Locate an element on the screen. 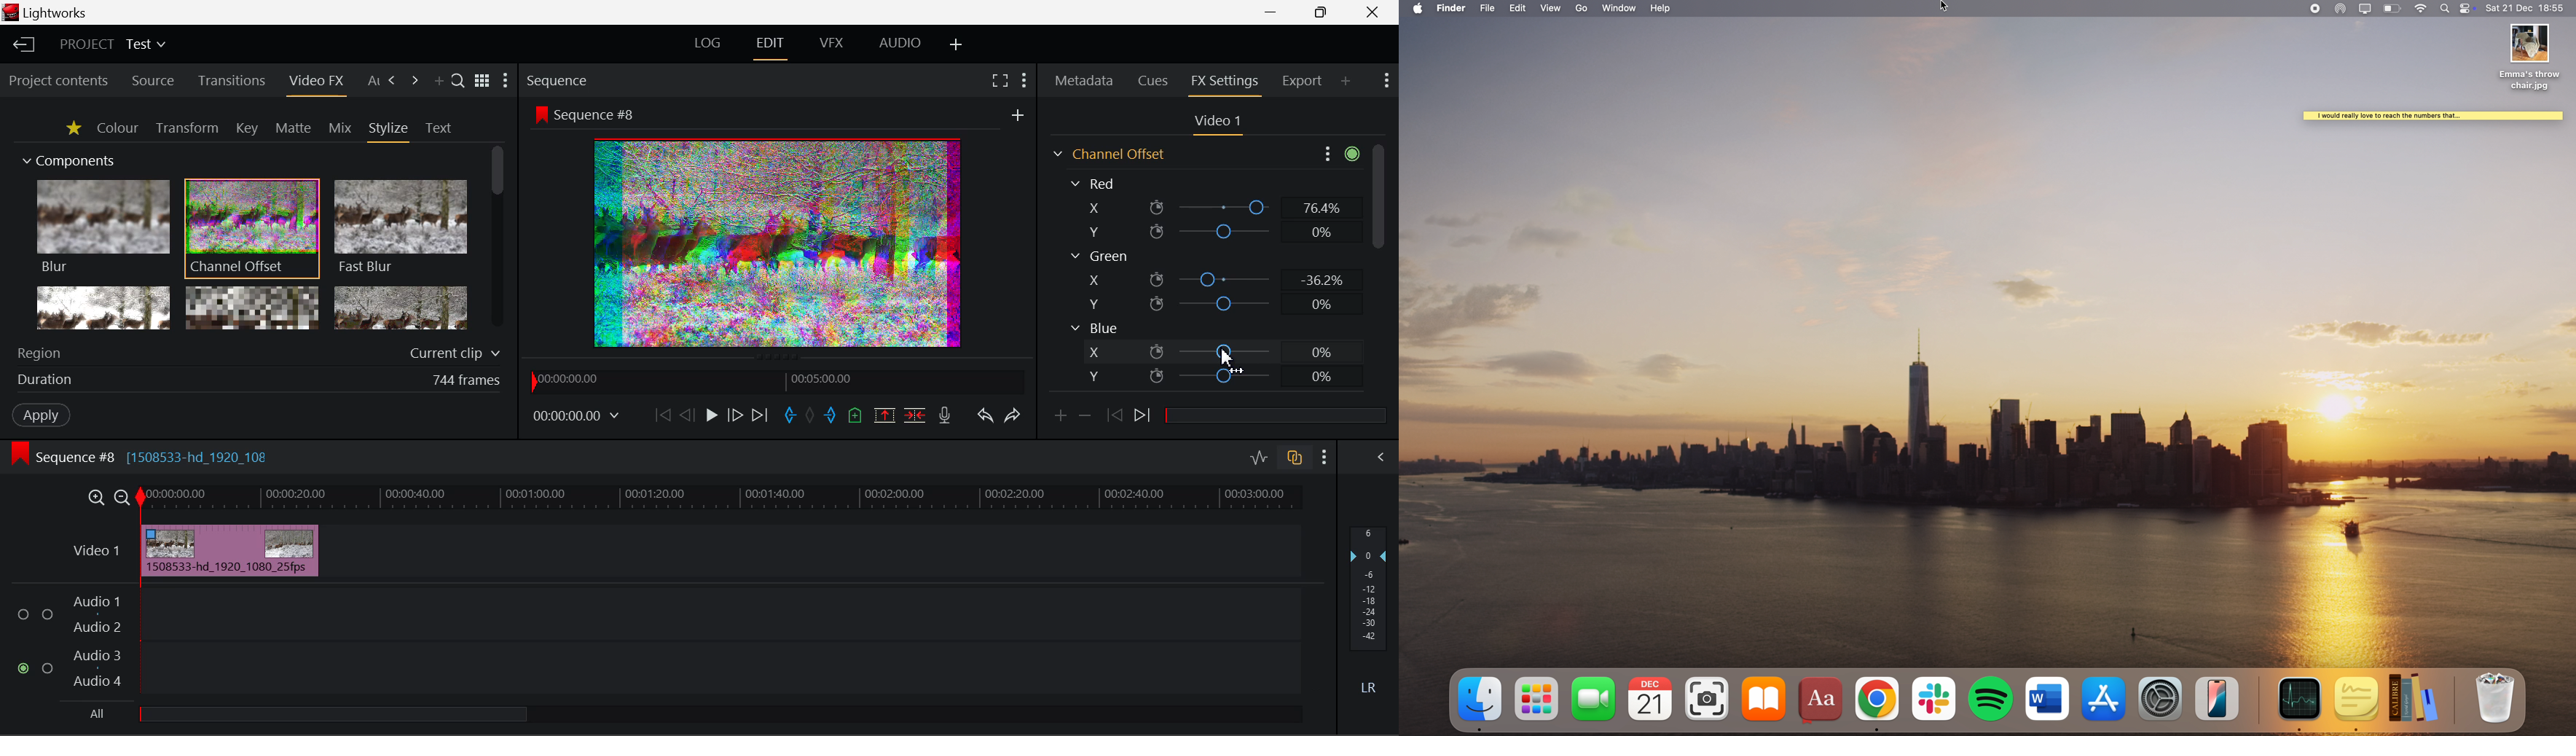  help is located at coordinates (1662, 8).